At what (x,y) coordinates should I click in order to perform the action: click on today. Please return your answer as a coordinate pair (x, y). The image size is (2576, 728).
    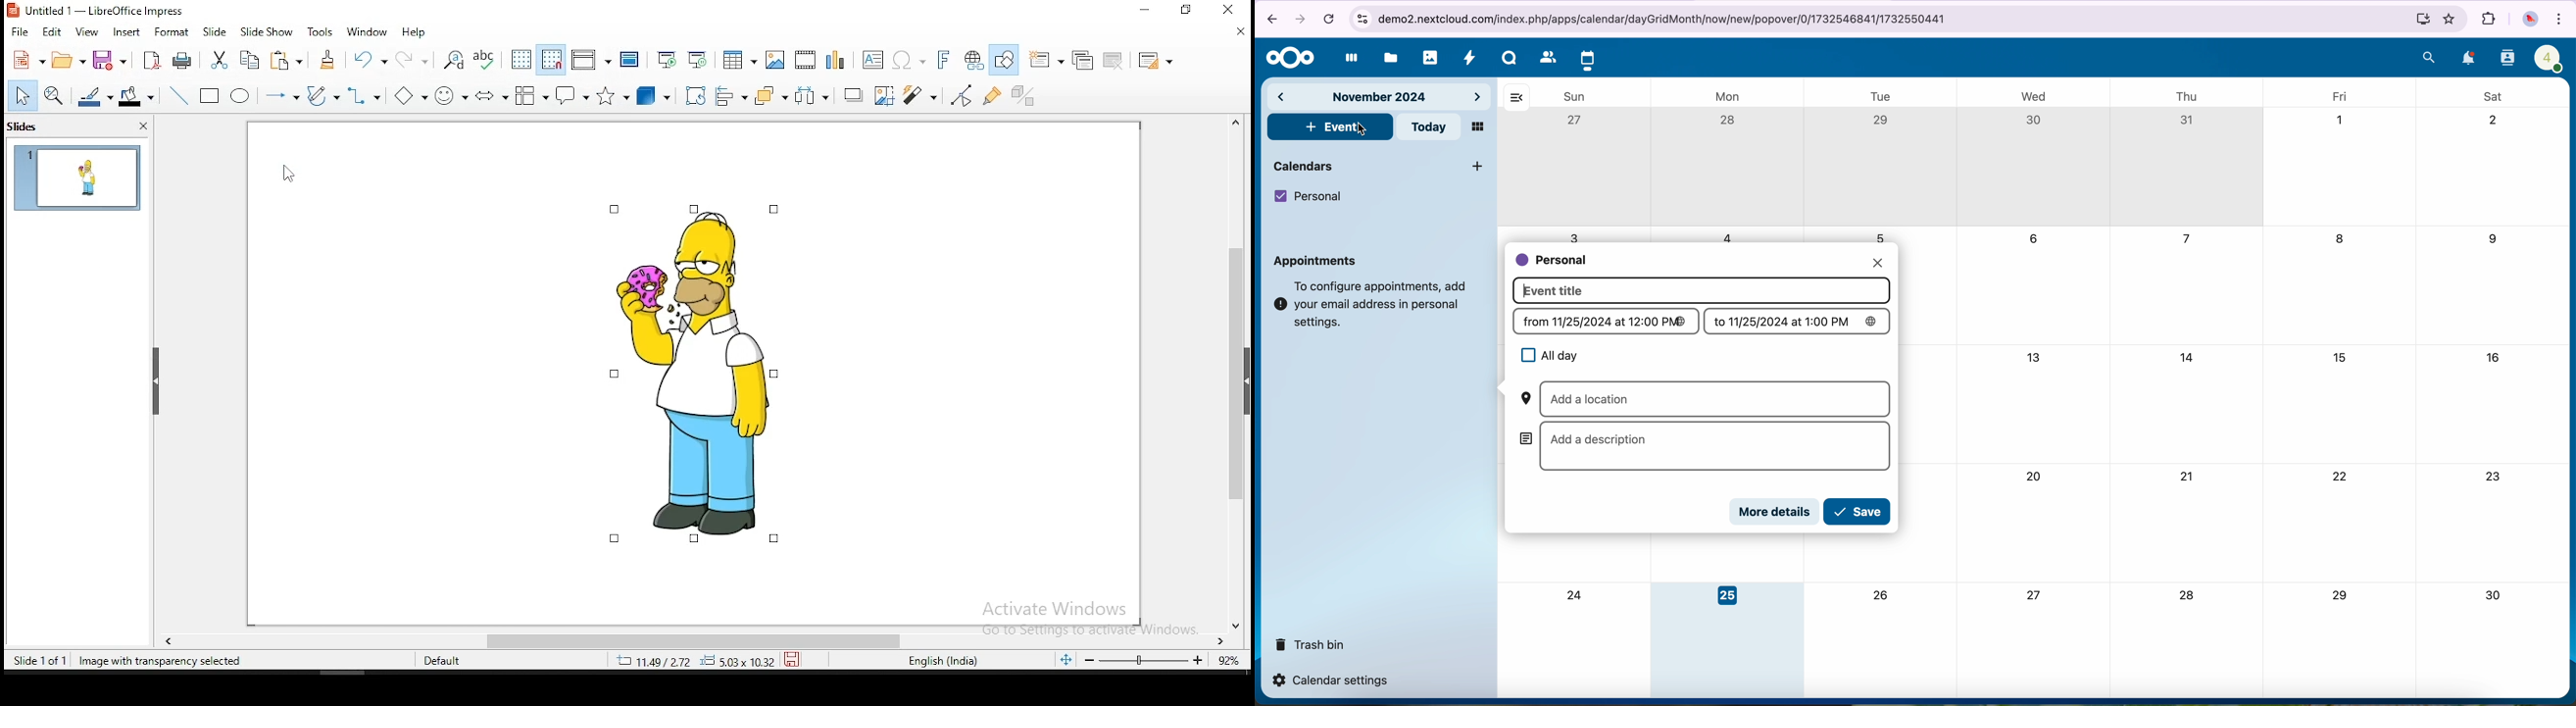
    Looking at the image, I should click on (1428, 127).